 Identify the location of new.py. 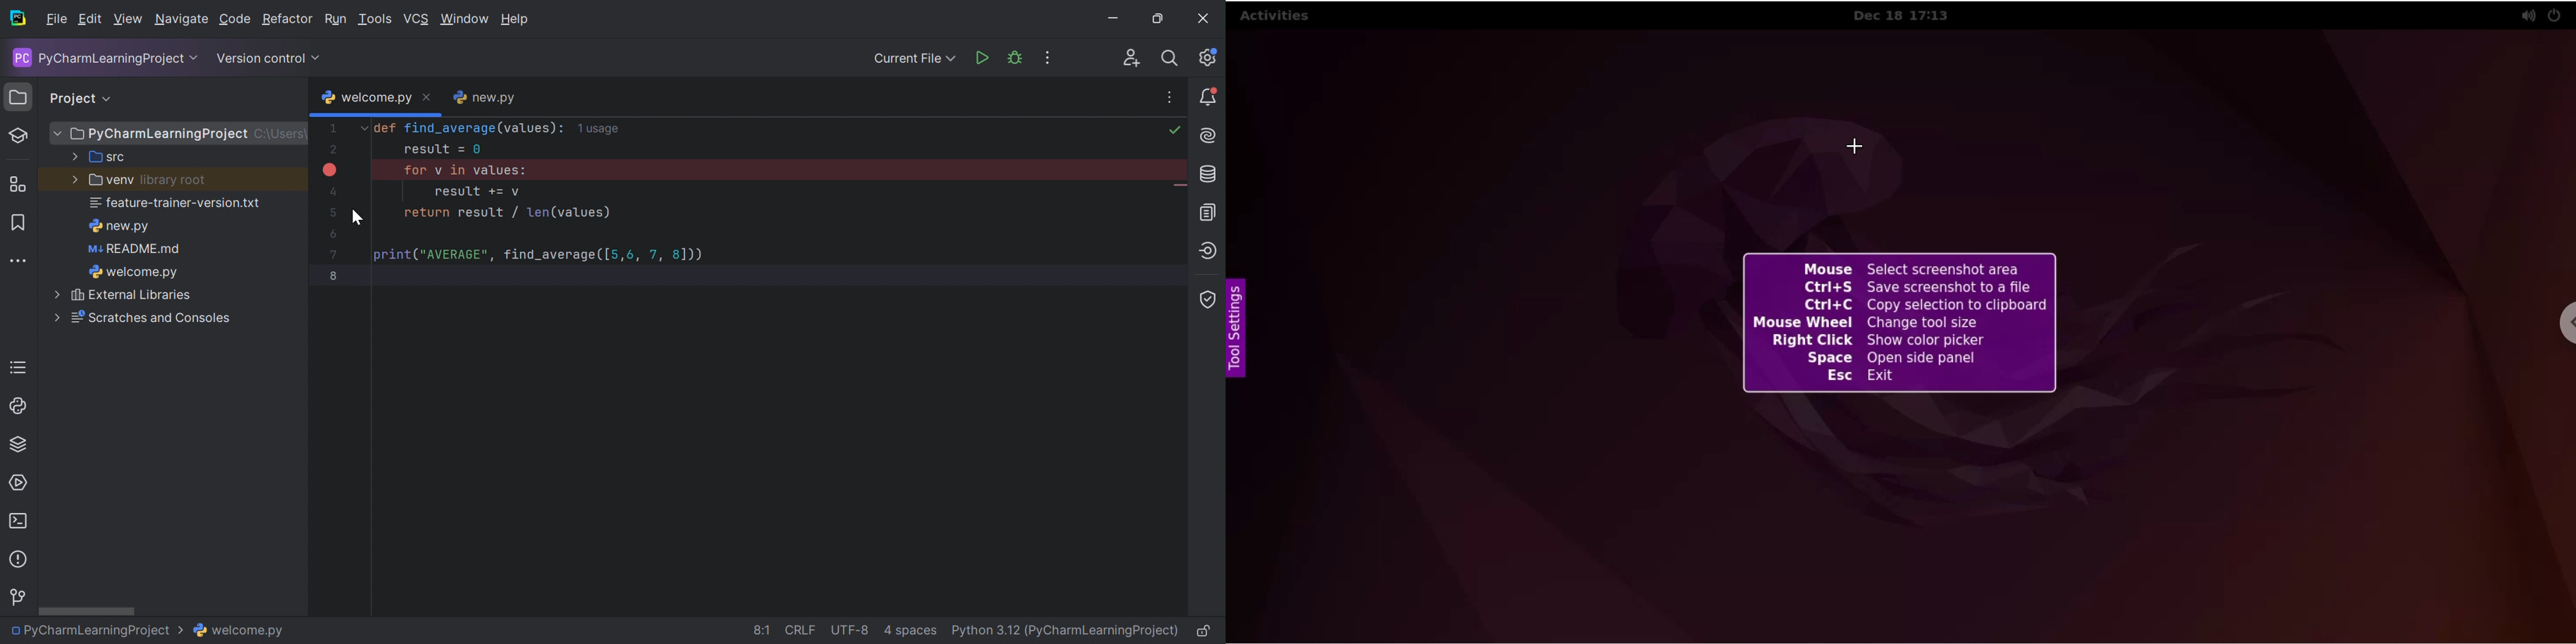
(485, 97).